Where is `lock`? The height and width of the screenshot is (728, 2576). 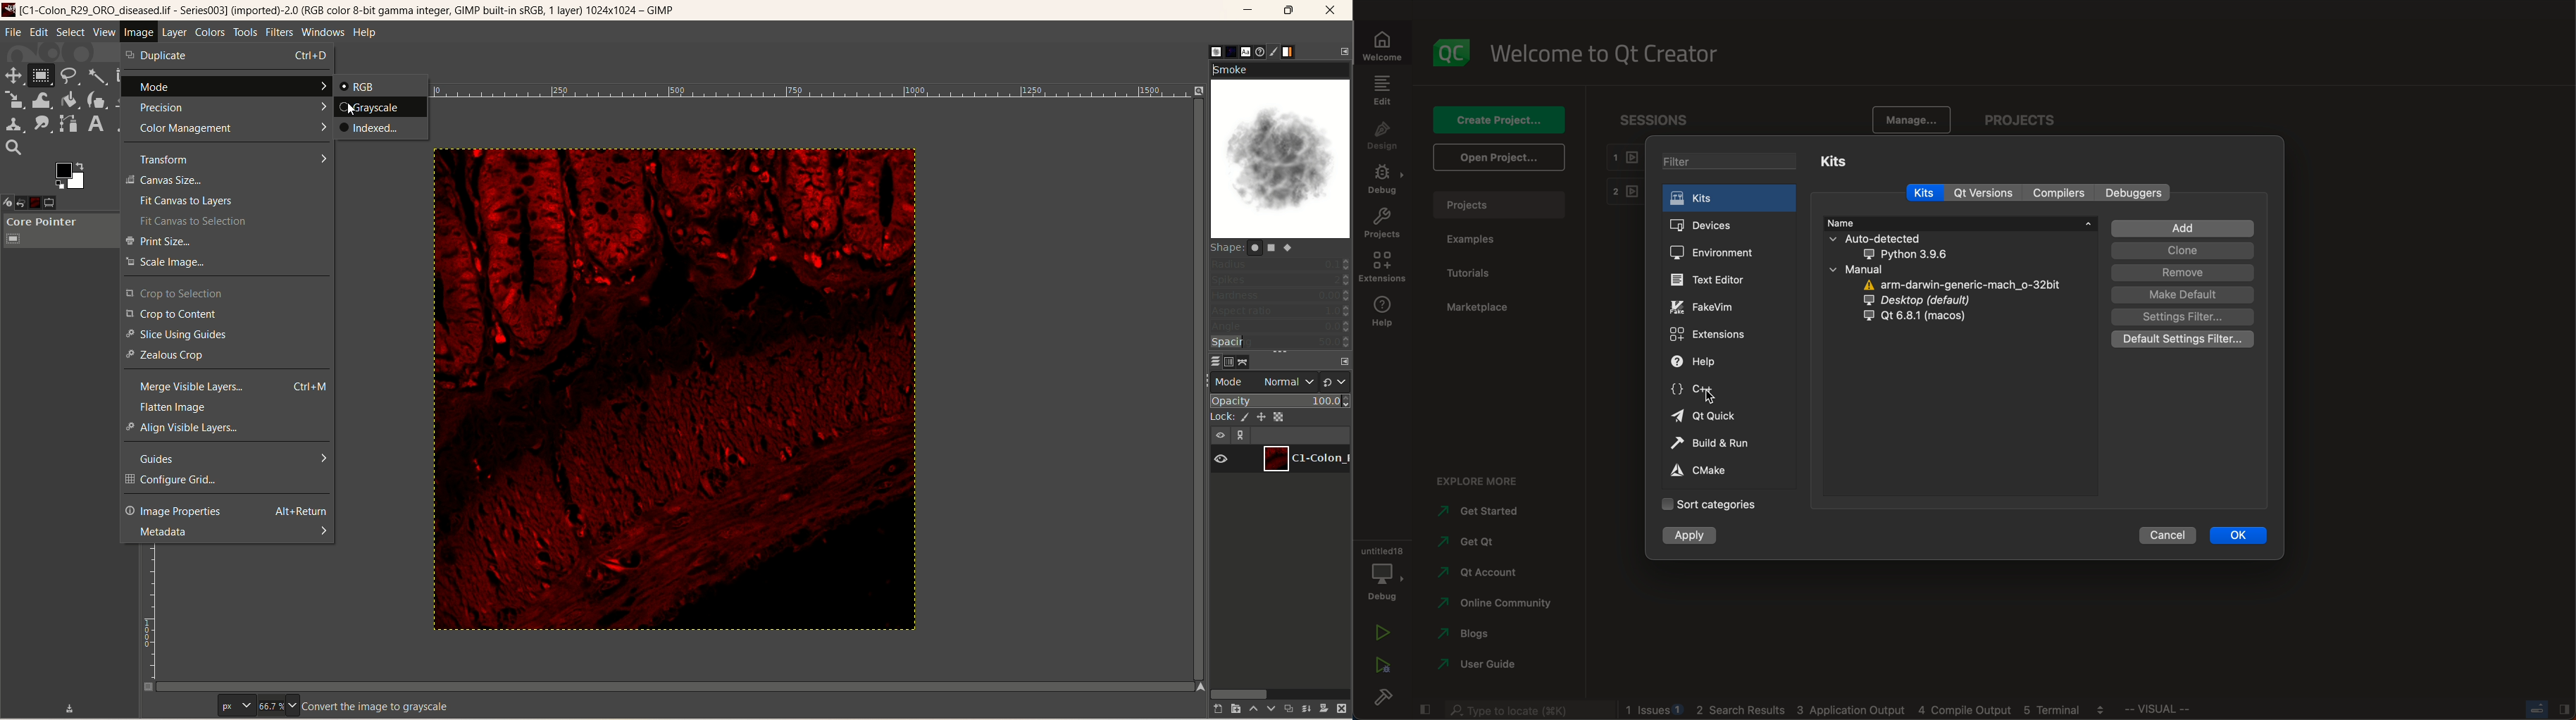
lock is located at coordinates (1224, 418).